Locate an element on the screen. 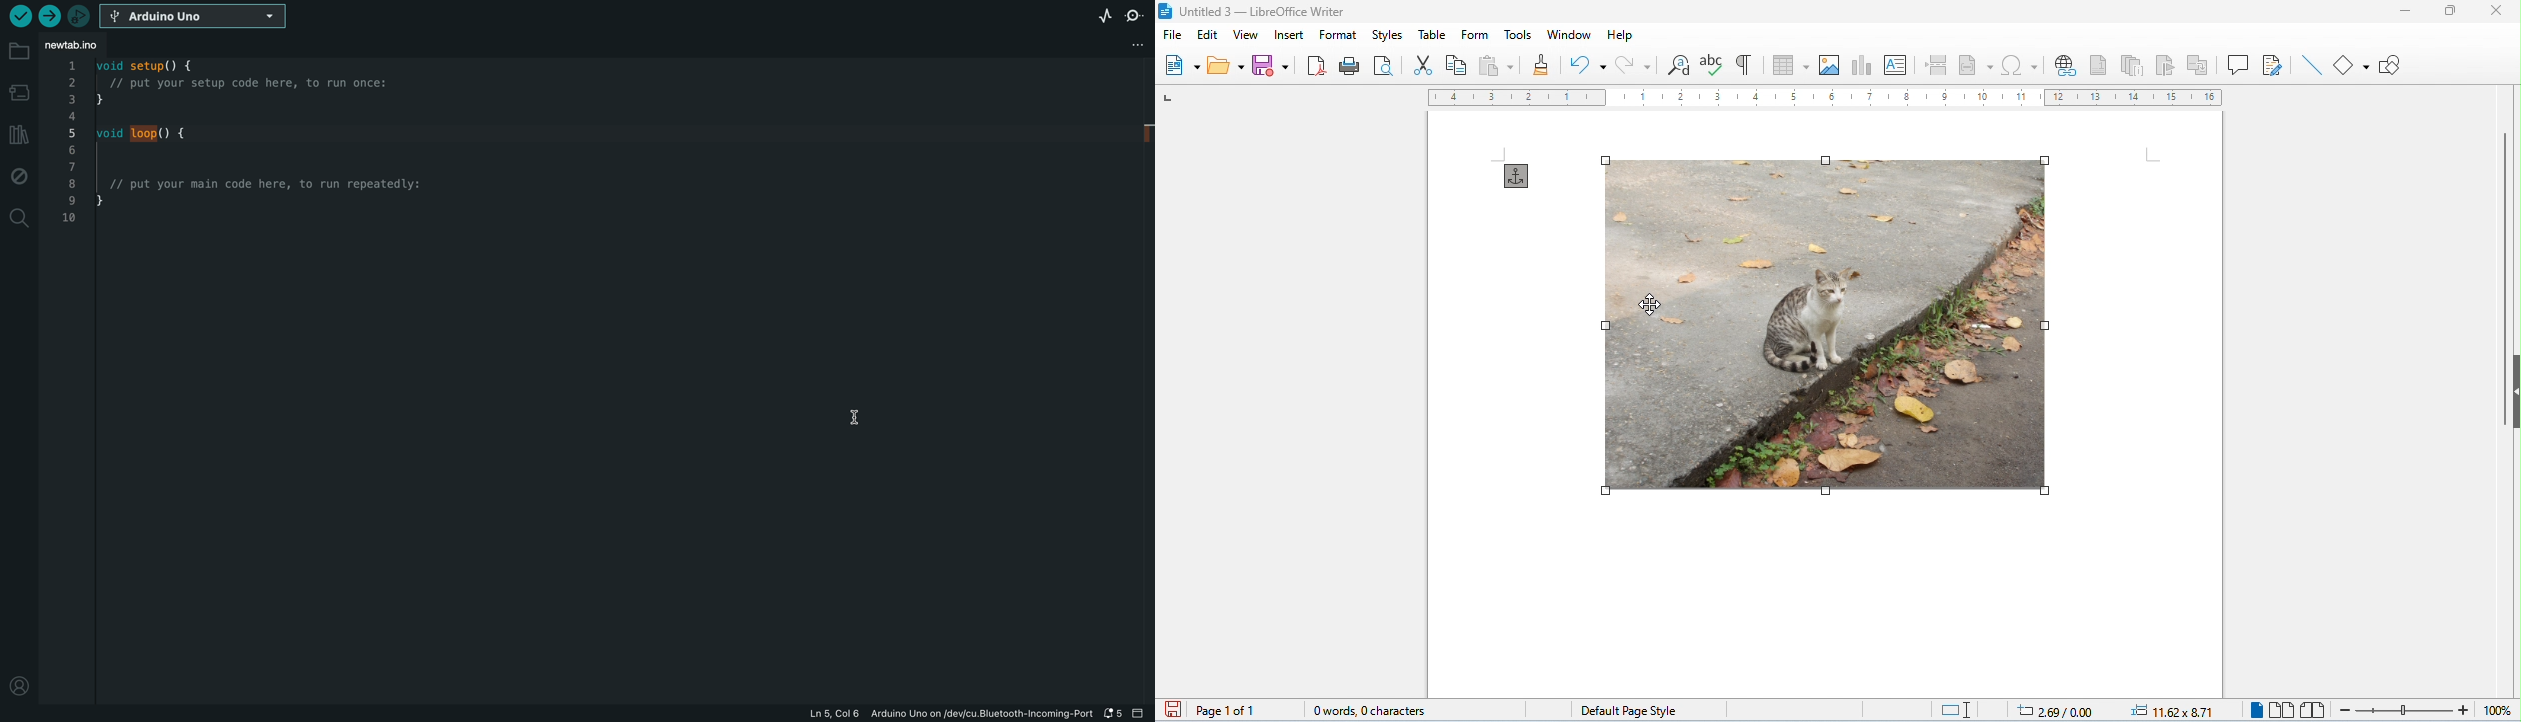  copy is located at coordinates (1457, 66).